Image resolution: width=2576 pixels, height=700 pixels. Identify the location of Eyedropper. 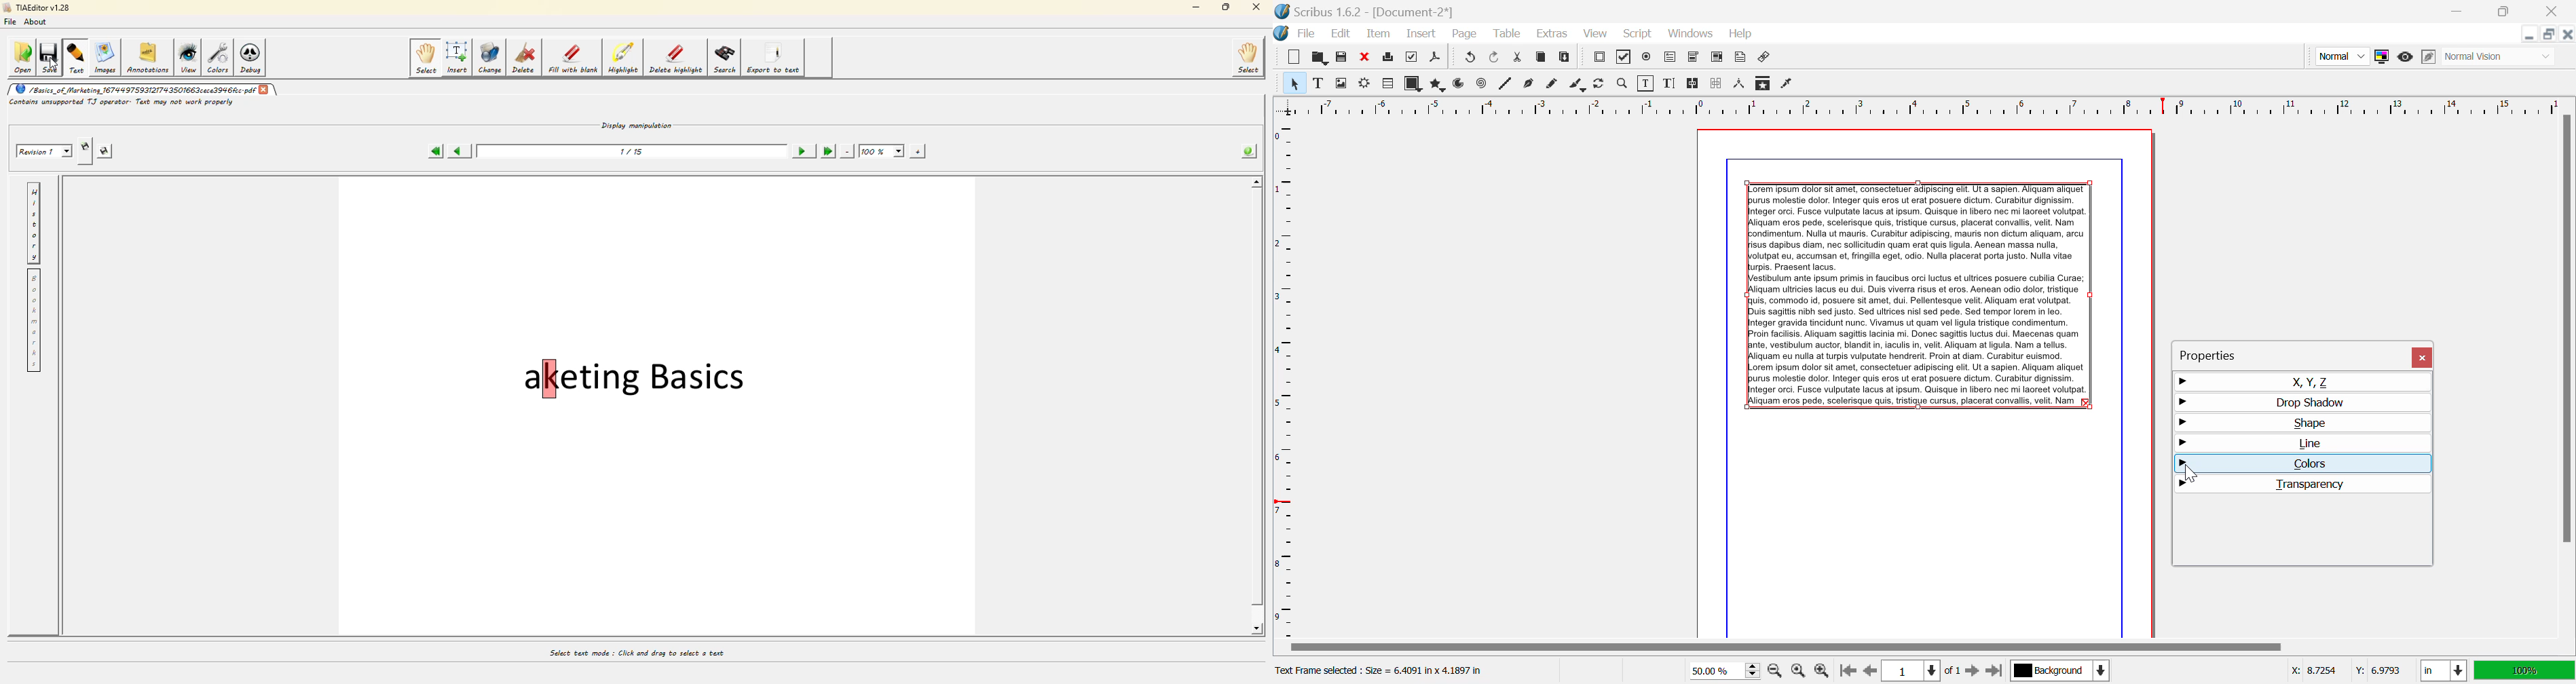
(1787, 85).